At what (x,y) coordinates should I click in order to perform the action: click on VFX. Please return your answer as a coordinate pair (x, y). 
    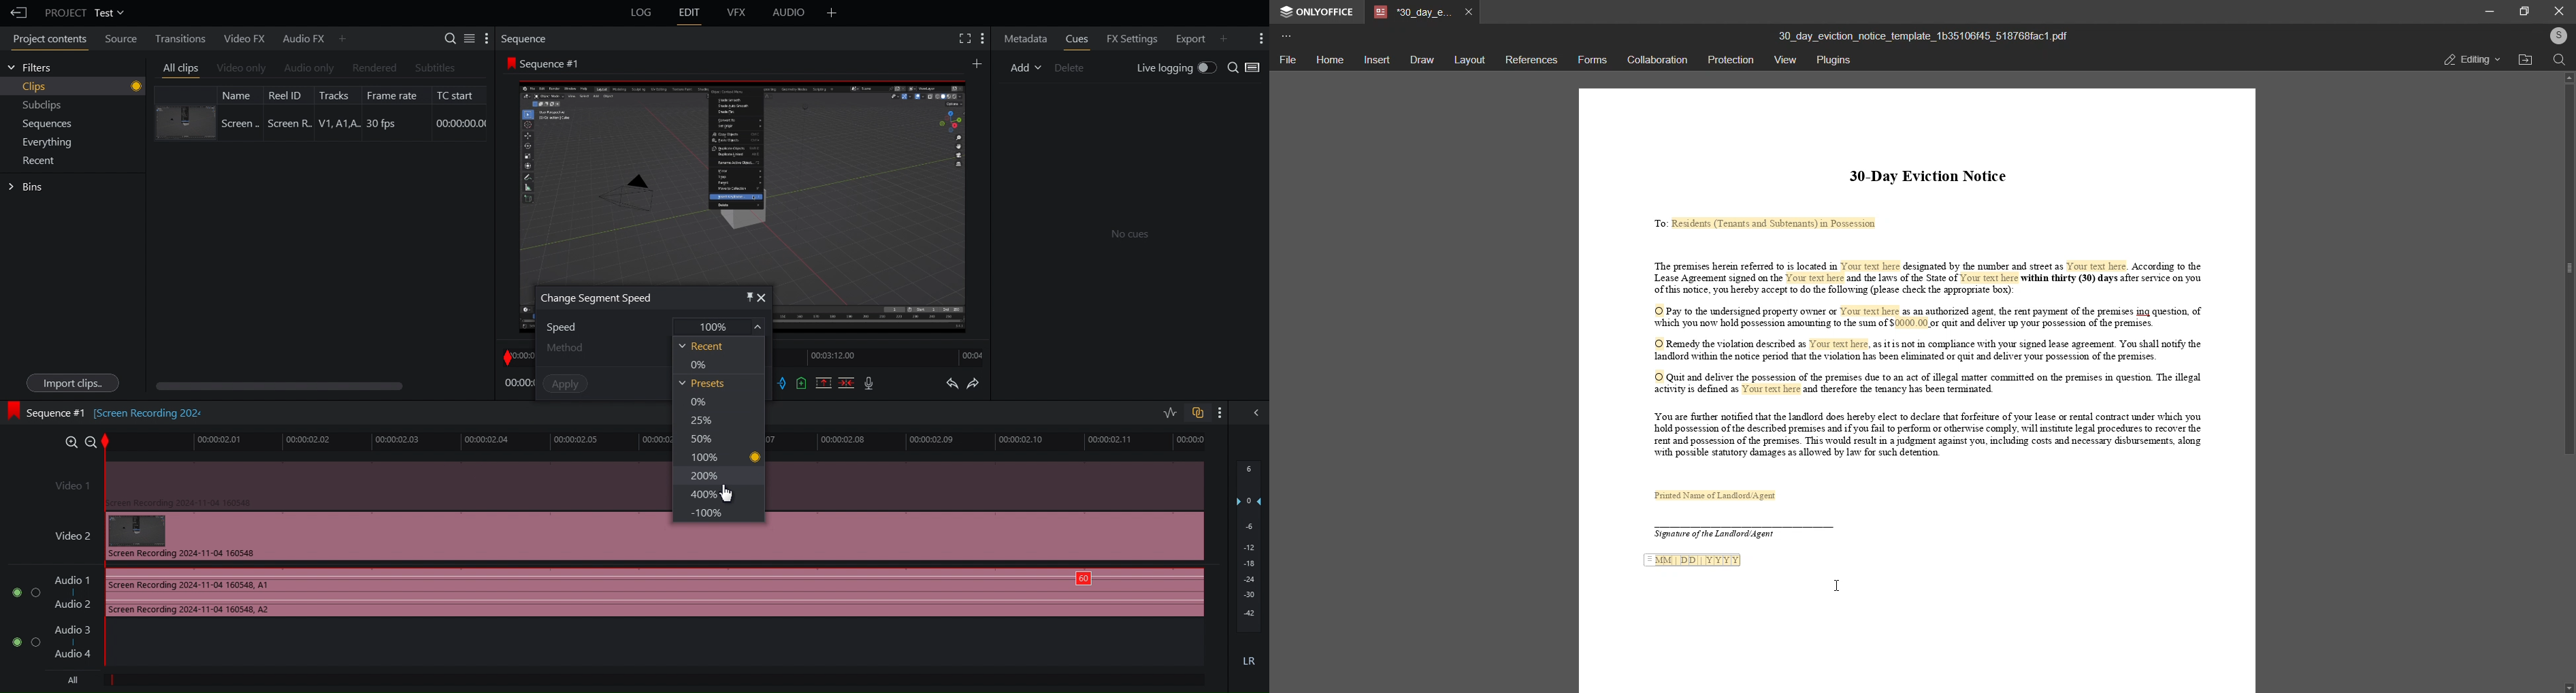
    Looking at the image, I should click on (738, 13).